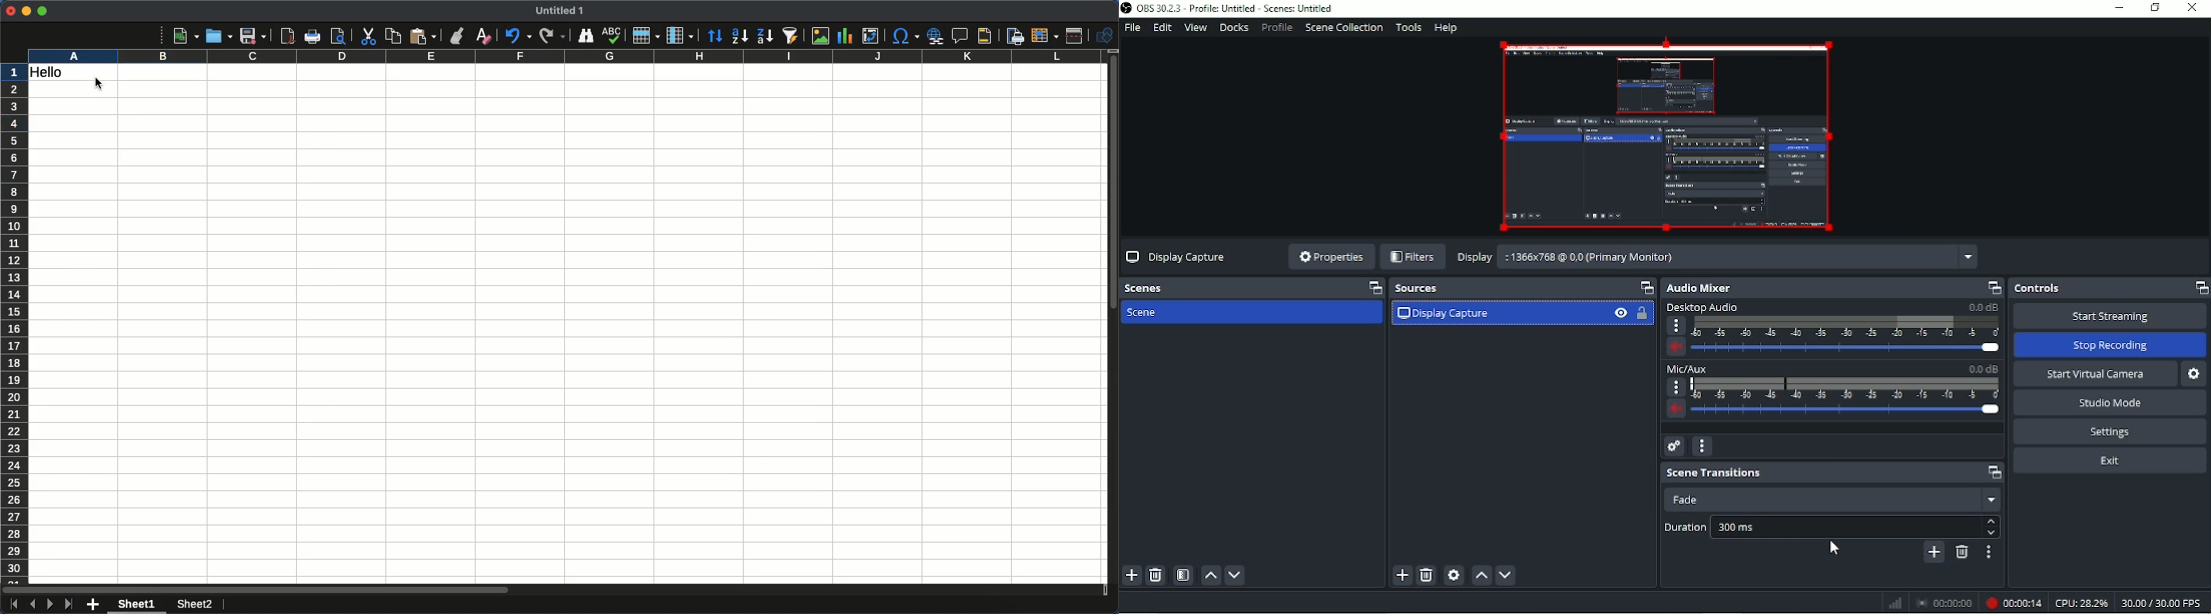 The image size is (2212, 616). What do you see at coordinates (764, 37) in the screenshot?
I see `Descending` at bounding box center [764, 37].